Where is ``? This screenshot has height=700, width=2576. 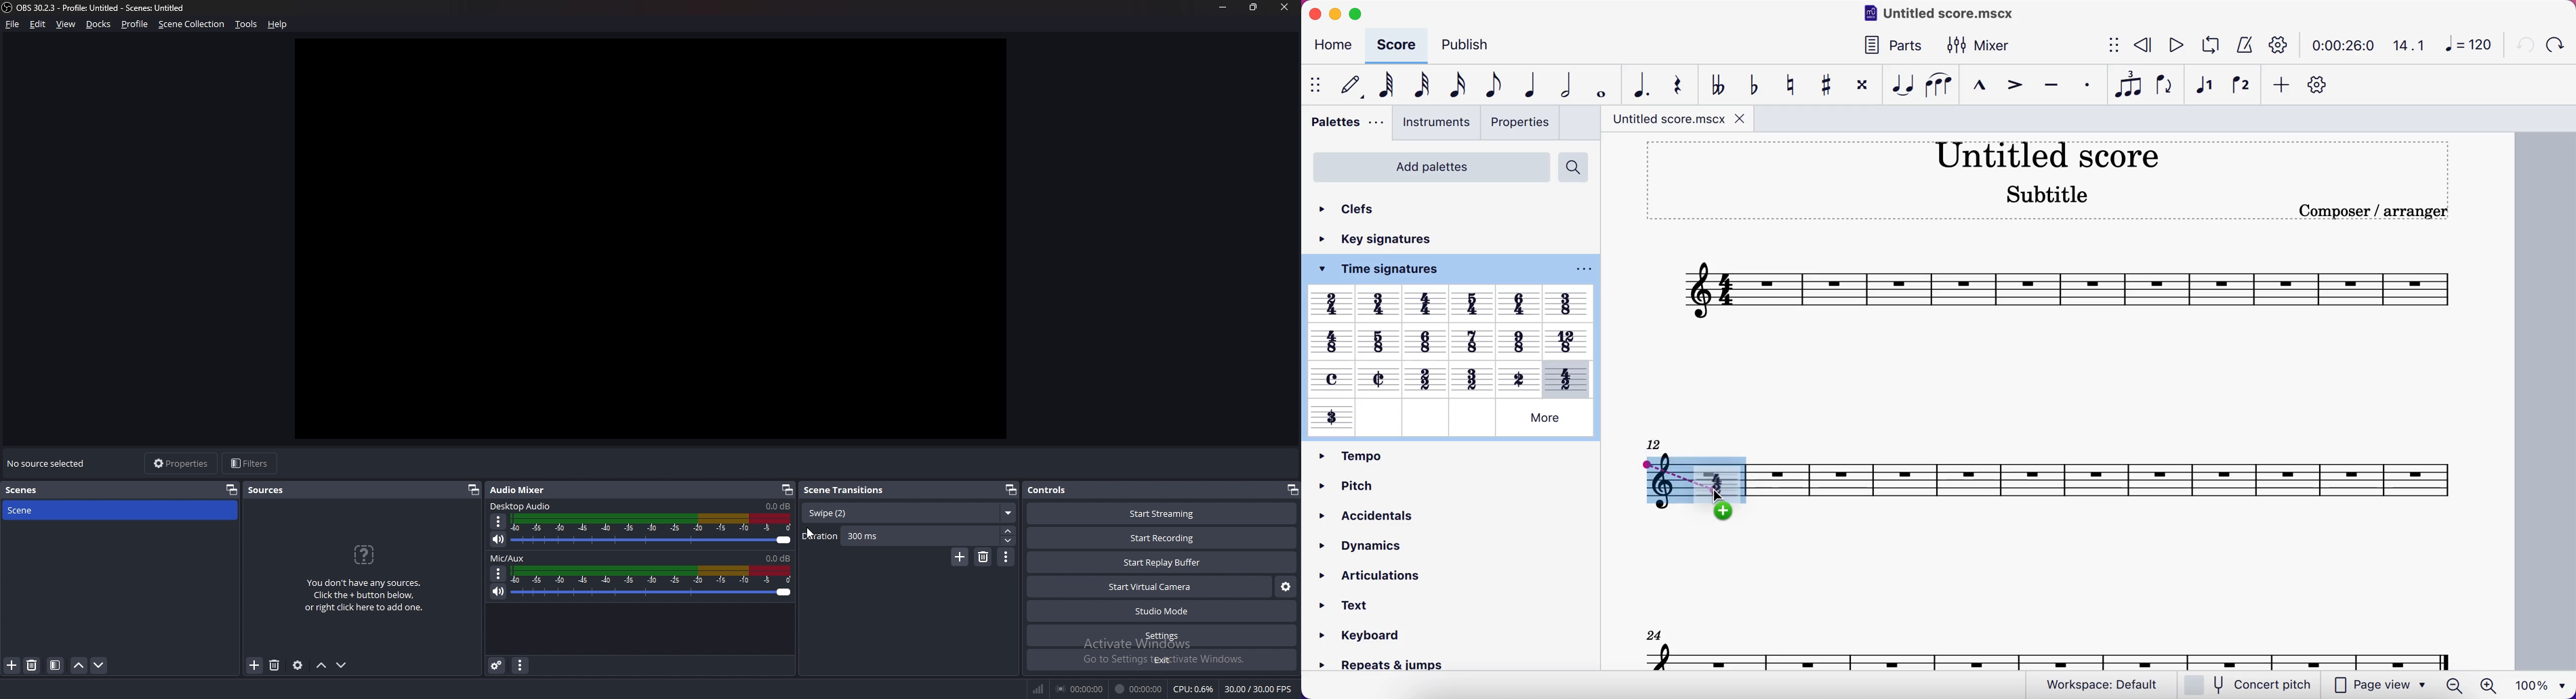
 is located at coordinates (1381, 303).